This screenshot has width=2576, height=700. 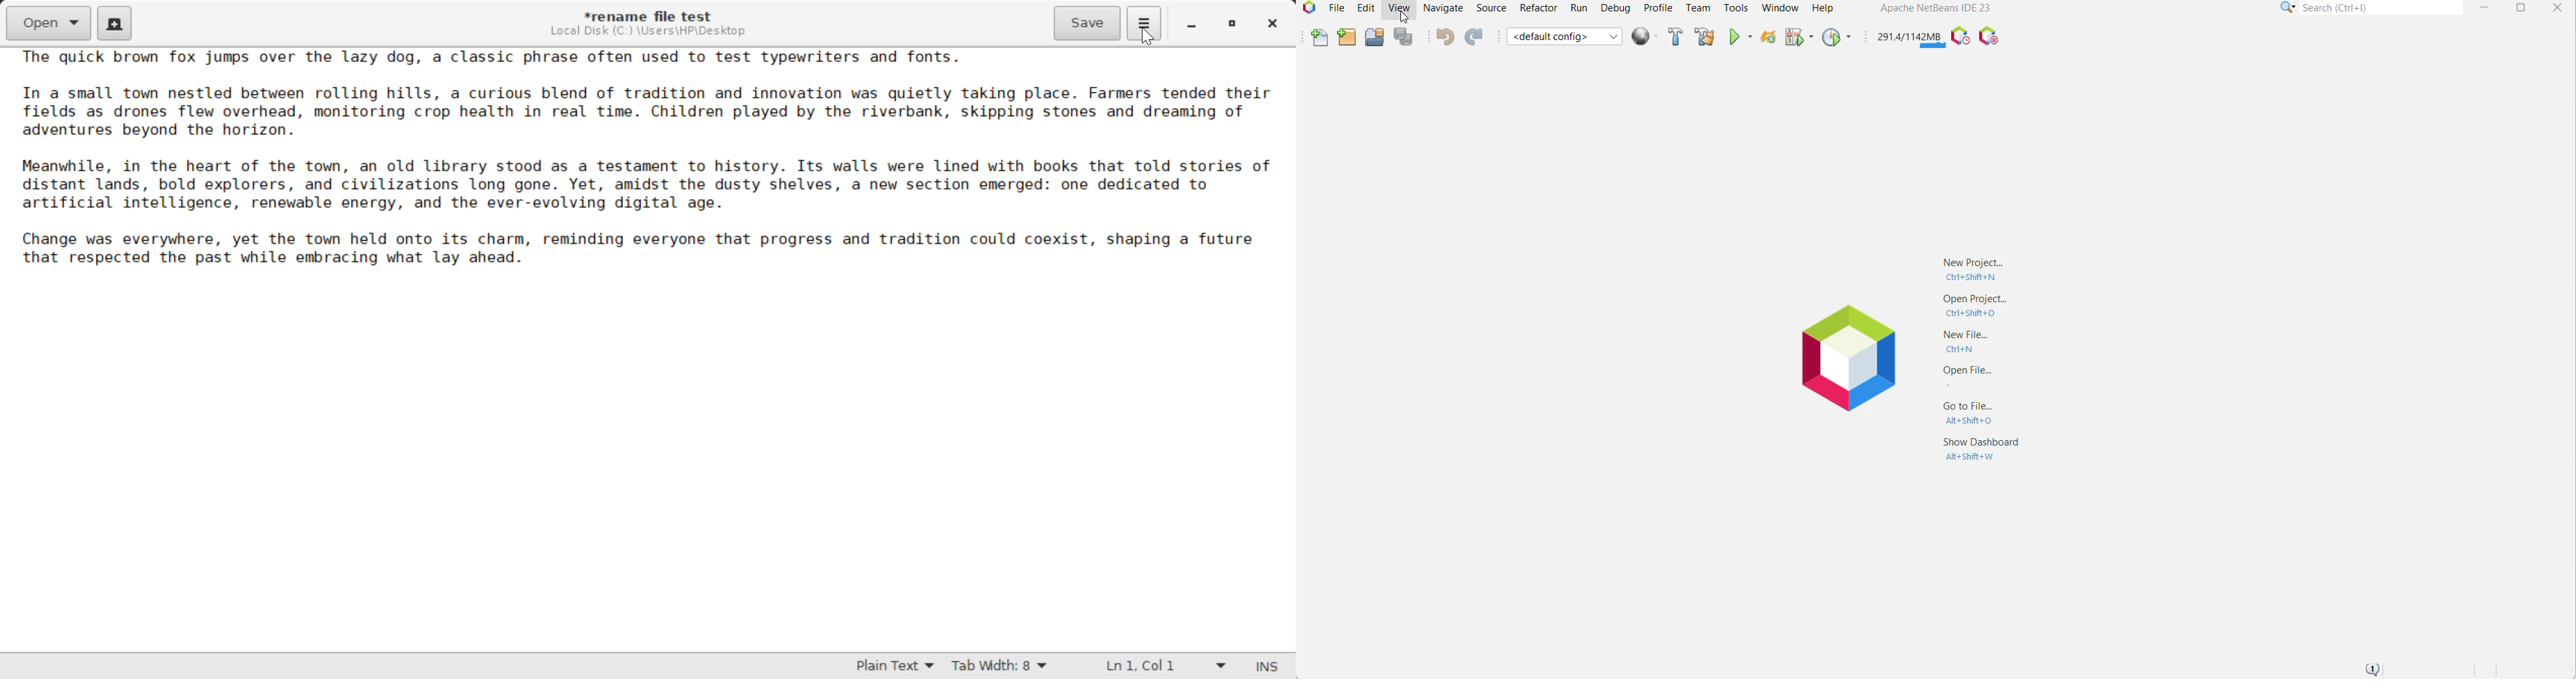 I want to click on Debug Main Project, so click(x=1798, y=39).